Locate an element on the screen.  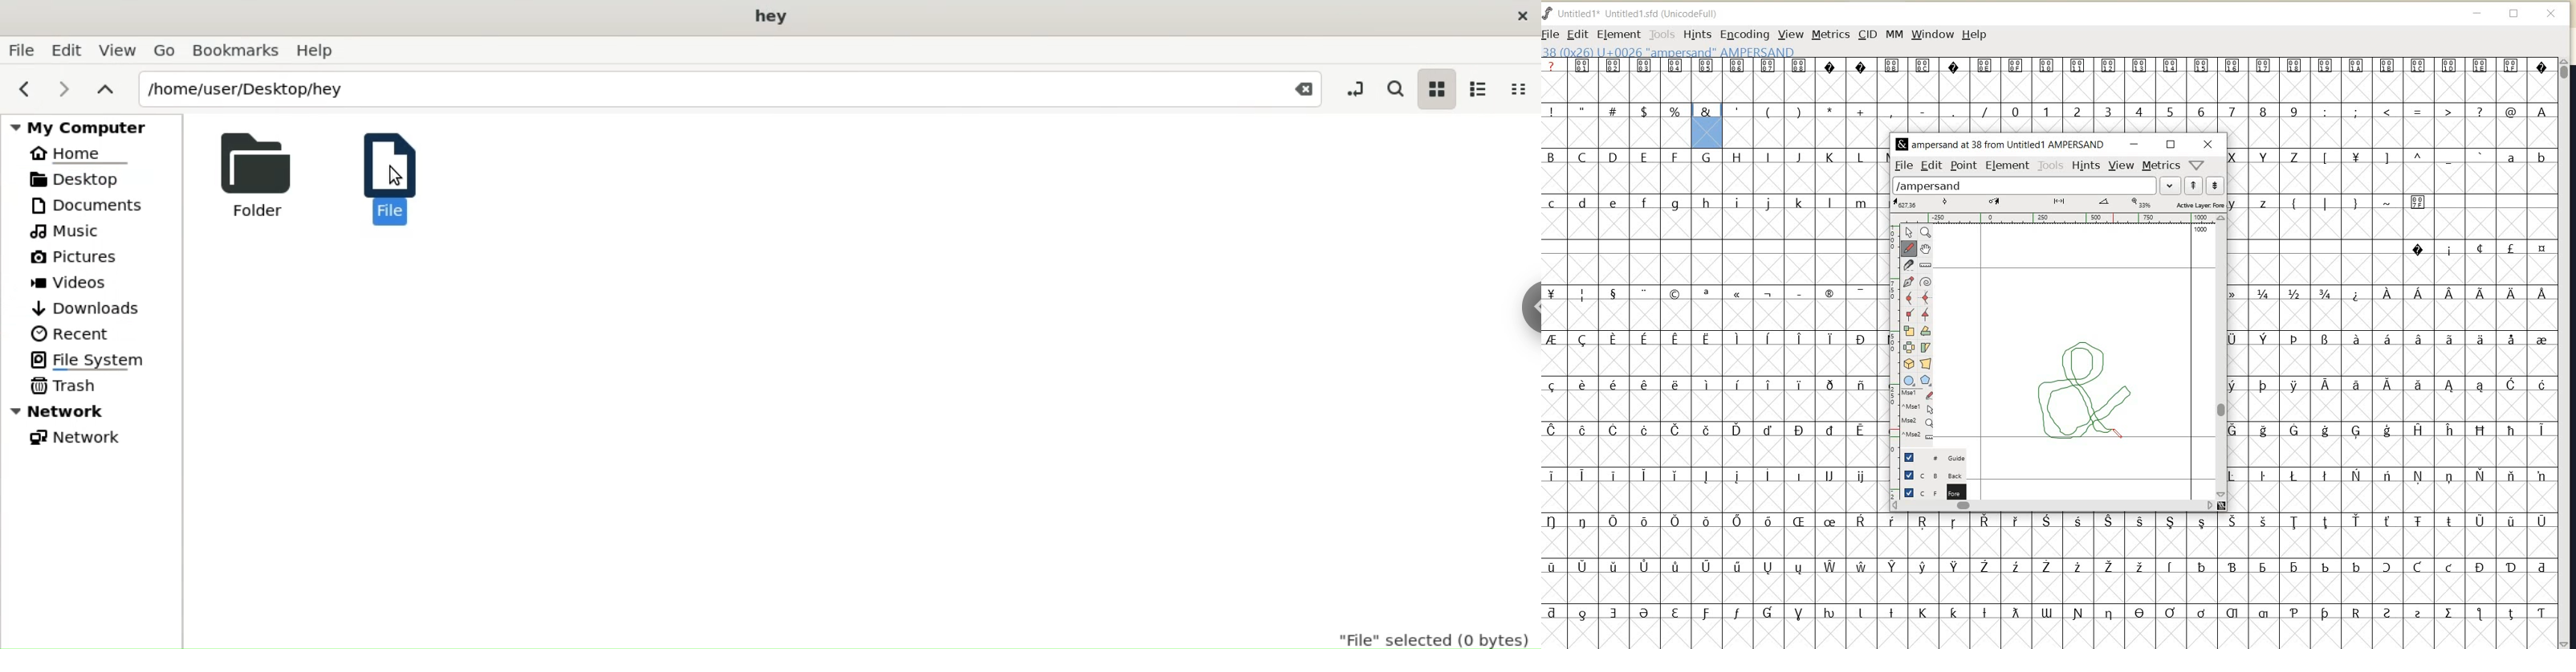
glyph characters & numbers is located at coordinates (2393, 323).